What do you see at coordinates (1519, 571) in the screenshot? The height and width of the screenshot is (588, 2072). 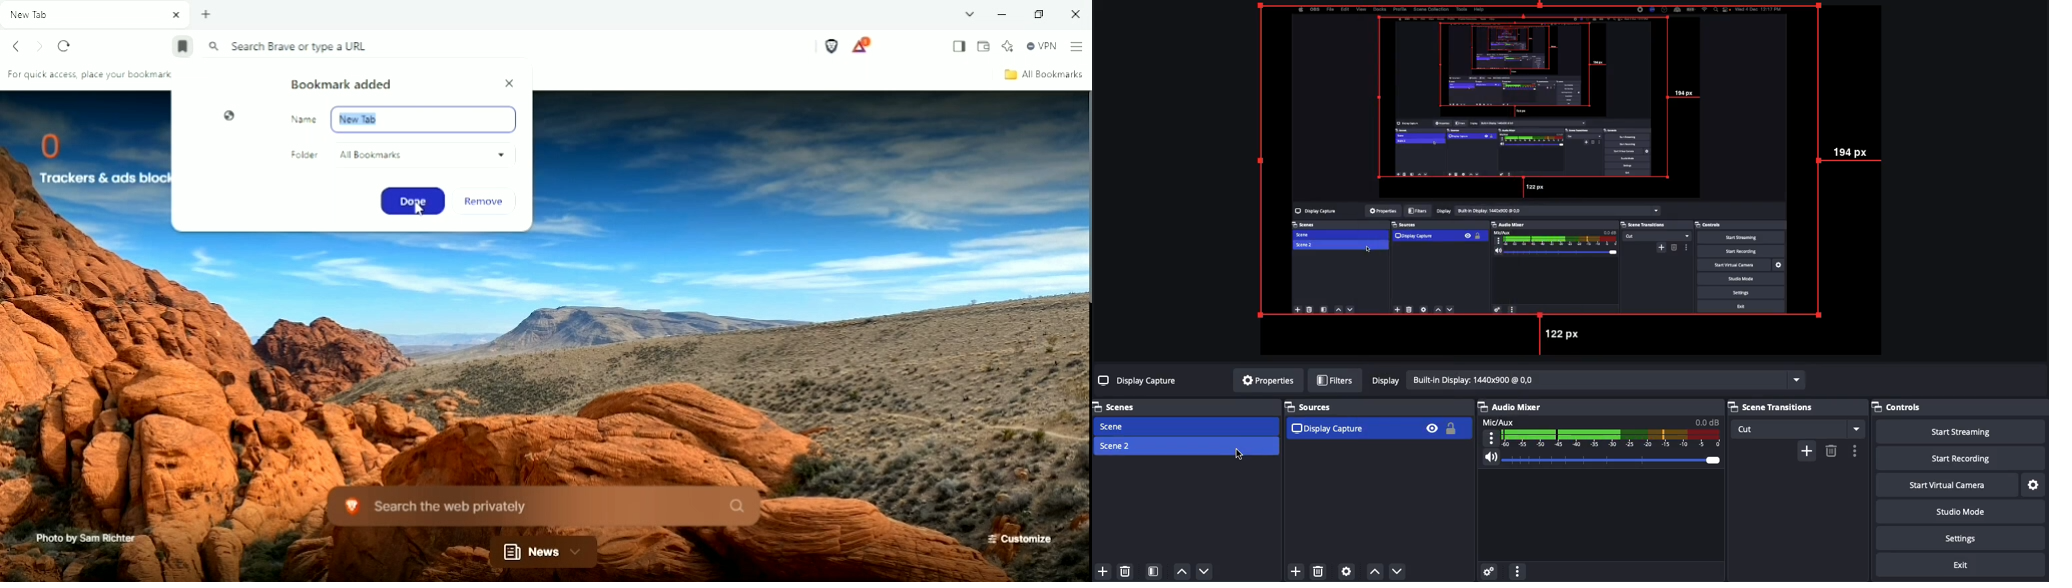 I see `Options` at bounding box center [1519, 571].